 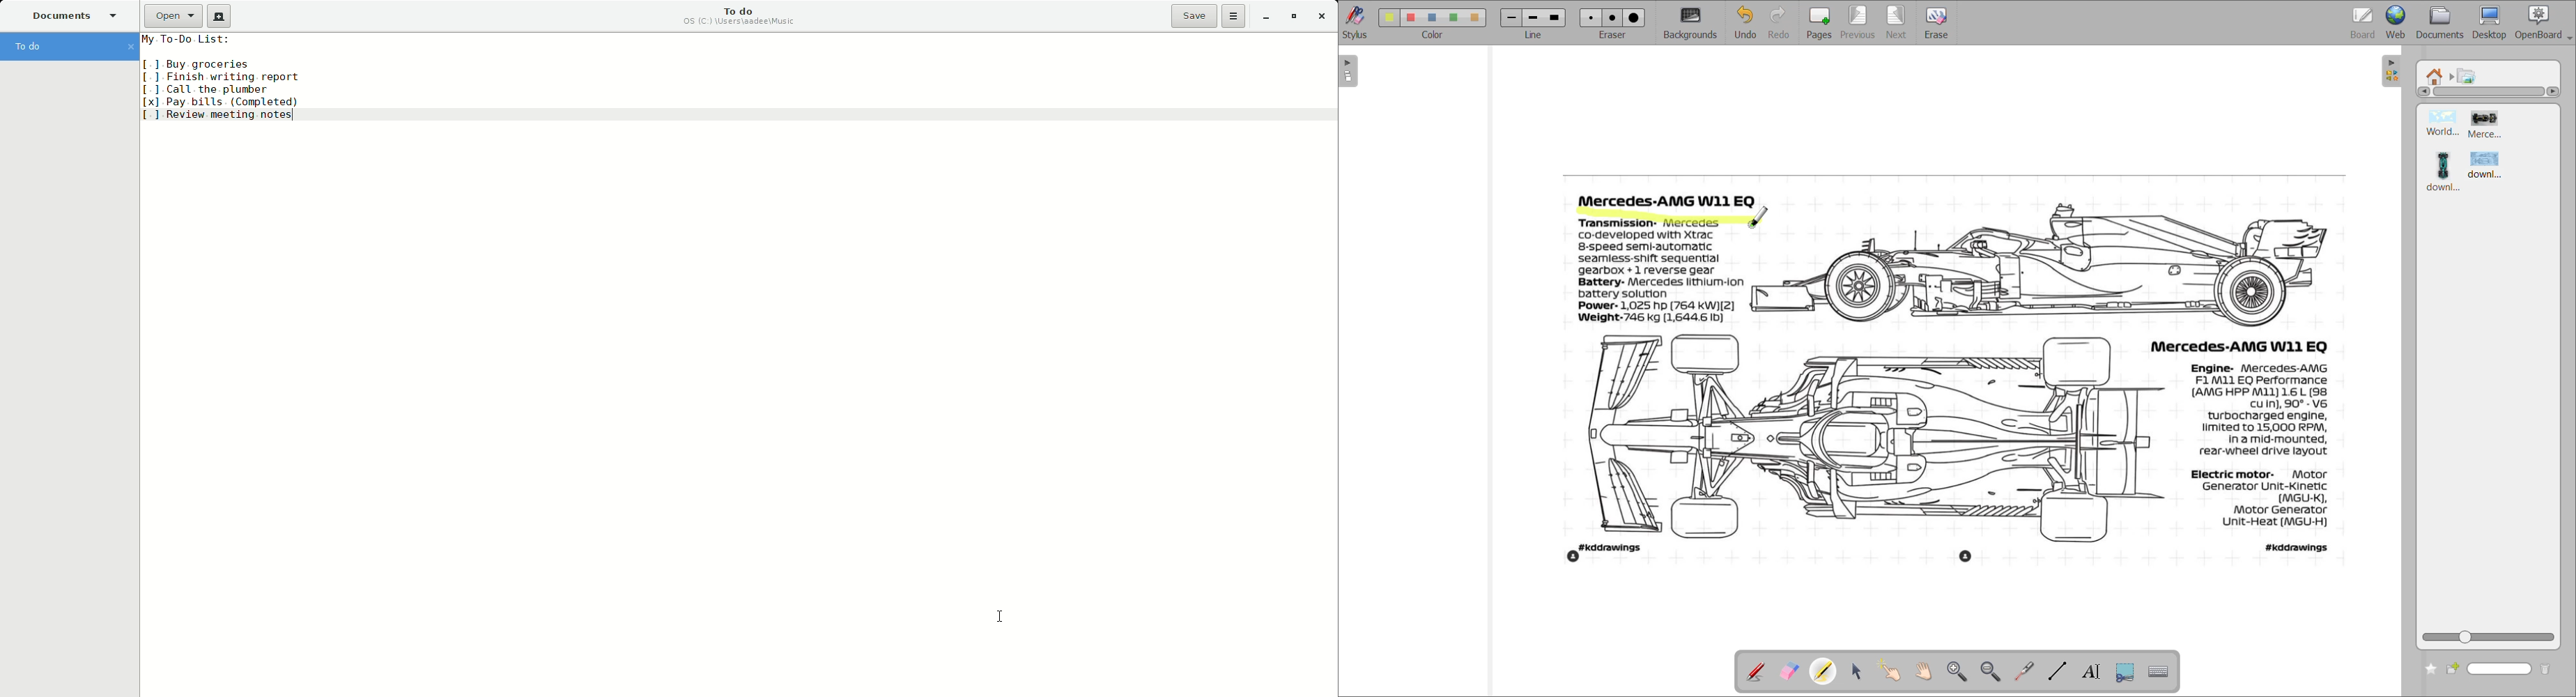 I want to click on create new folder, so click(x=2455, y=669).